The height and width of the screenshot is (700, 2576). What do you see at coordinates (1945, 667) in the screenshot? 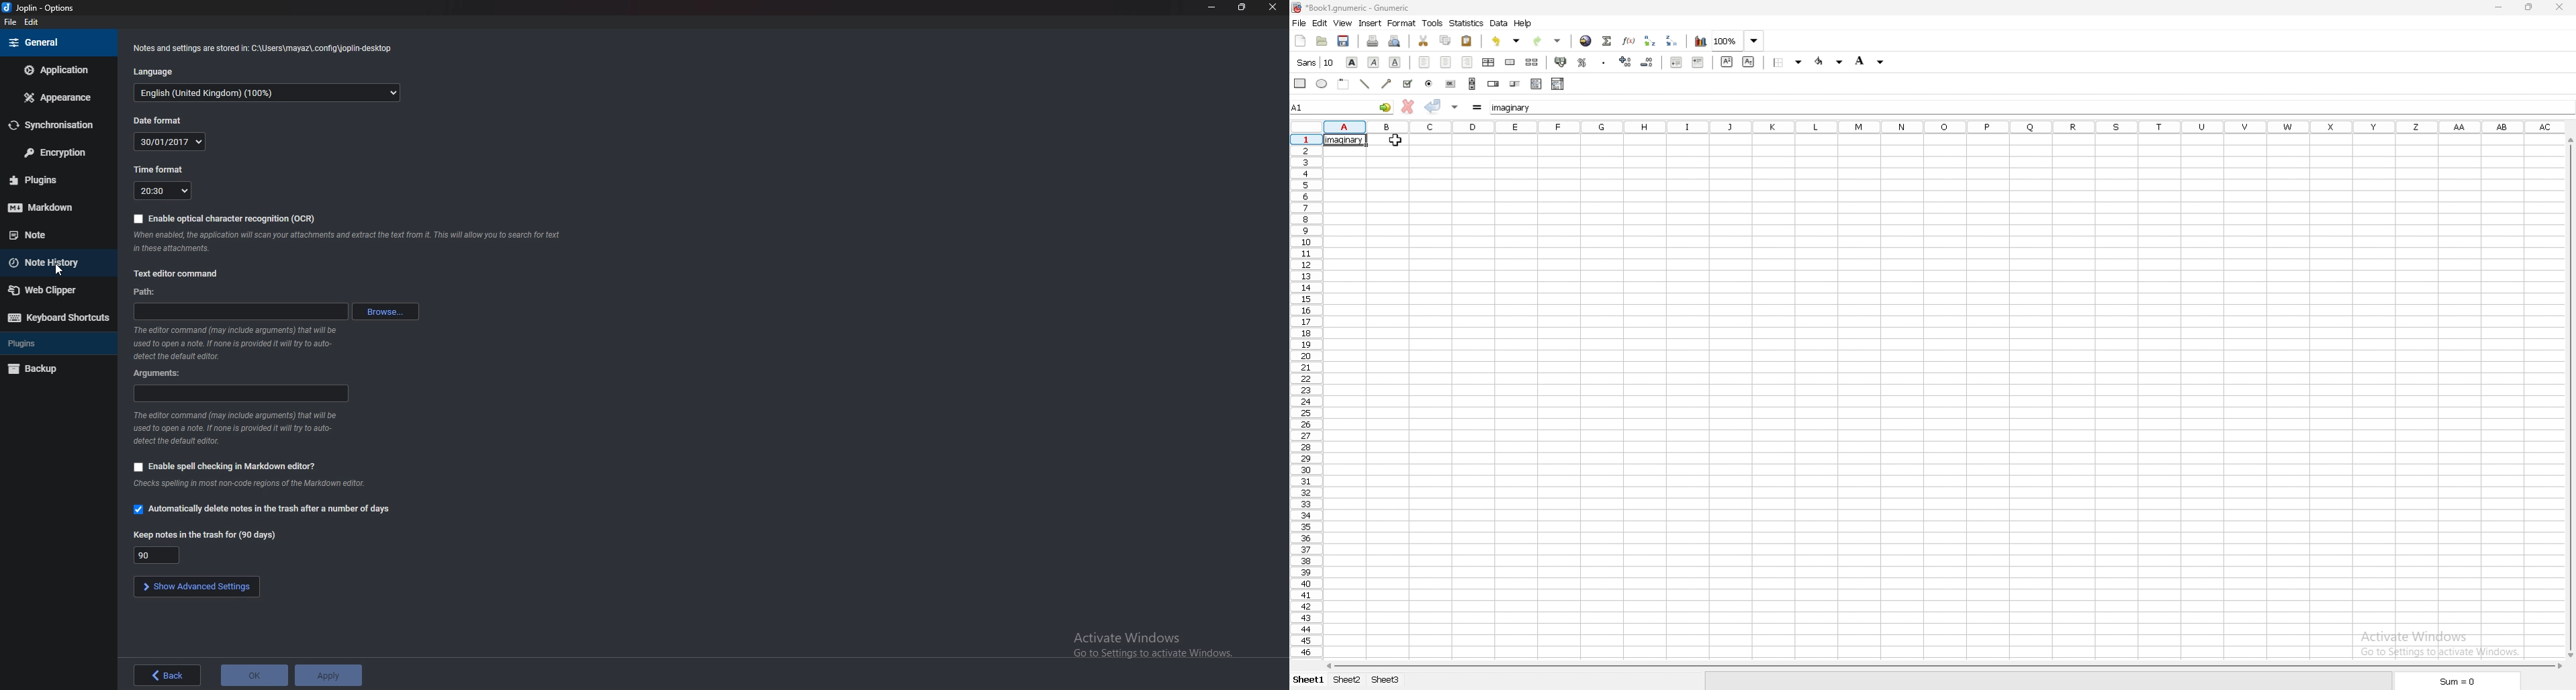
I see `scroll bar` at bounding box center [1945, 667].